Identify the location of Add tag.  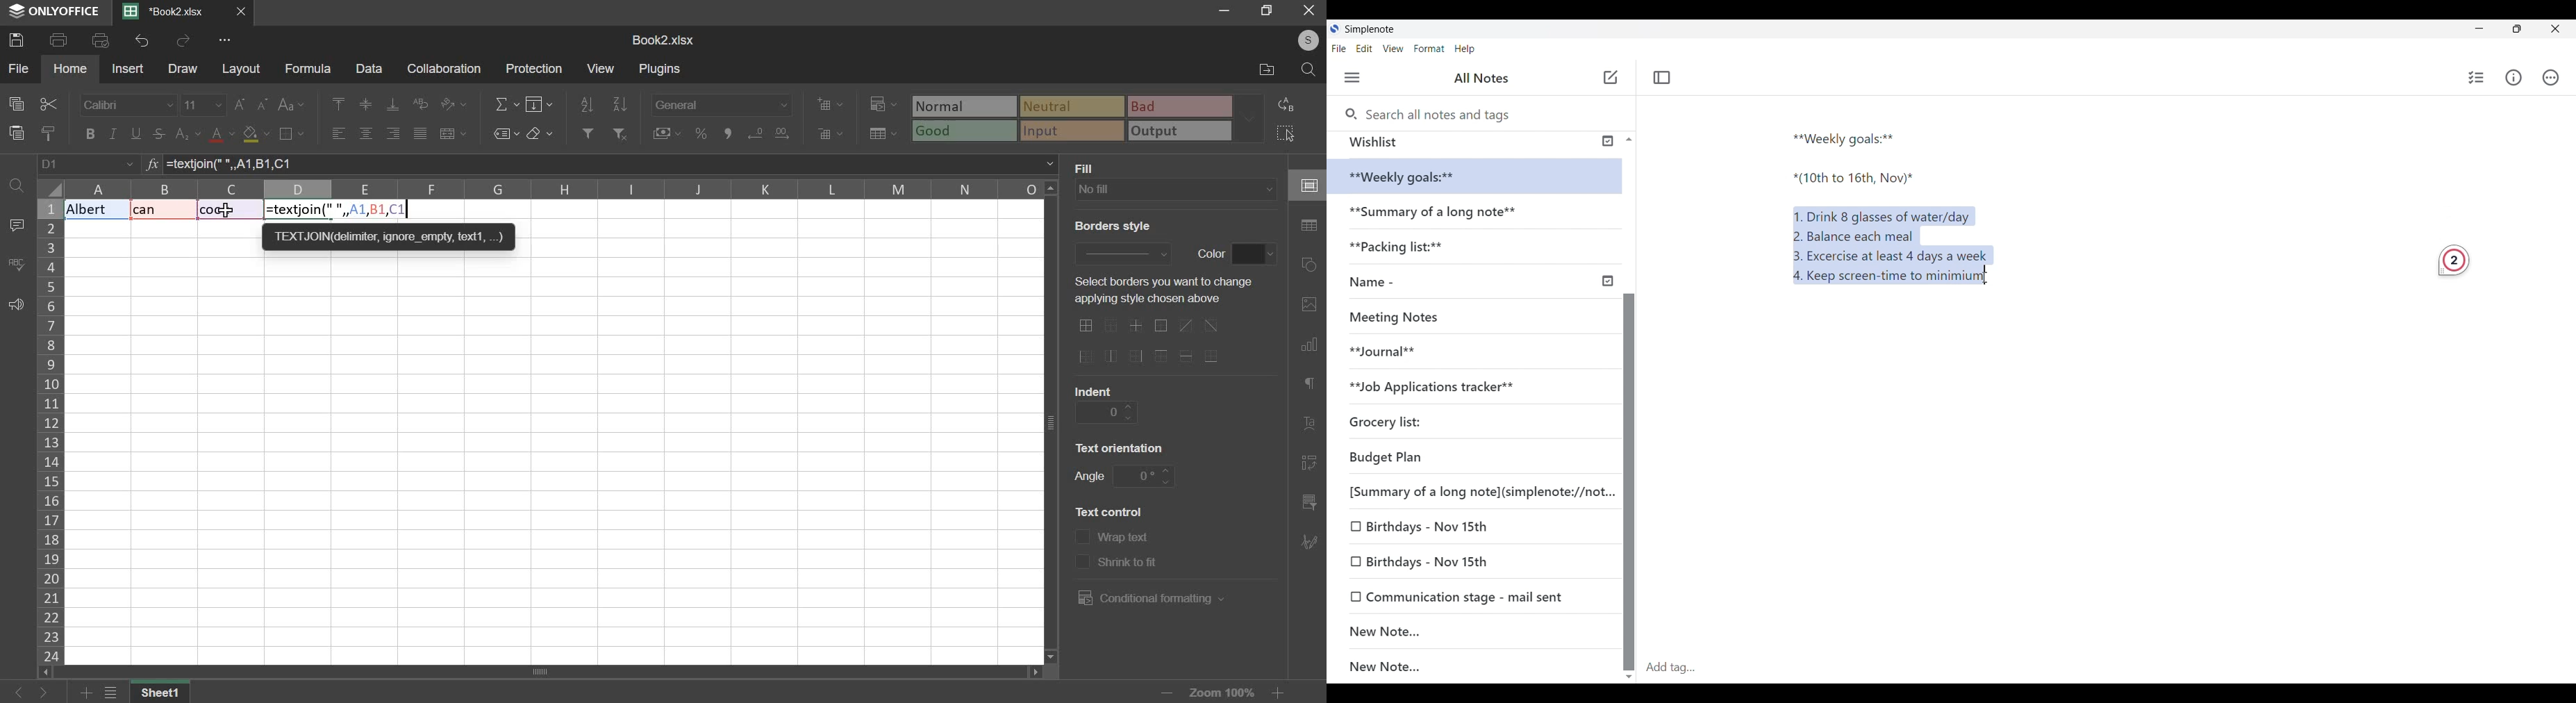
(2108, 667).